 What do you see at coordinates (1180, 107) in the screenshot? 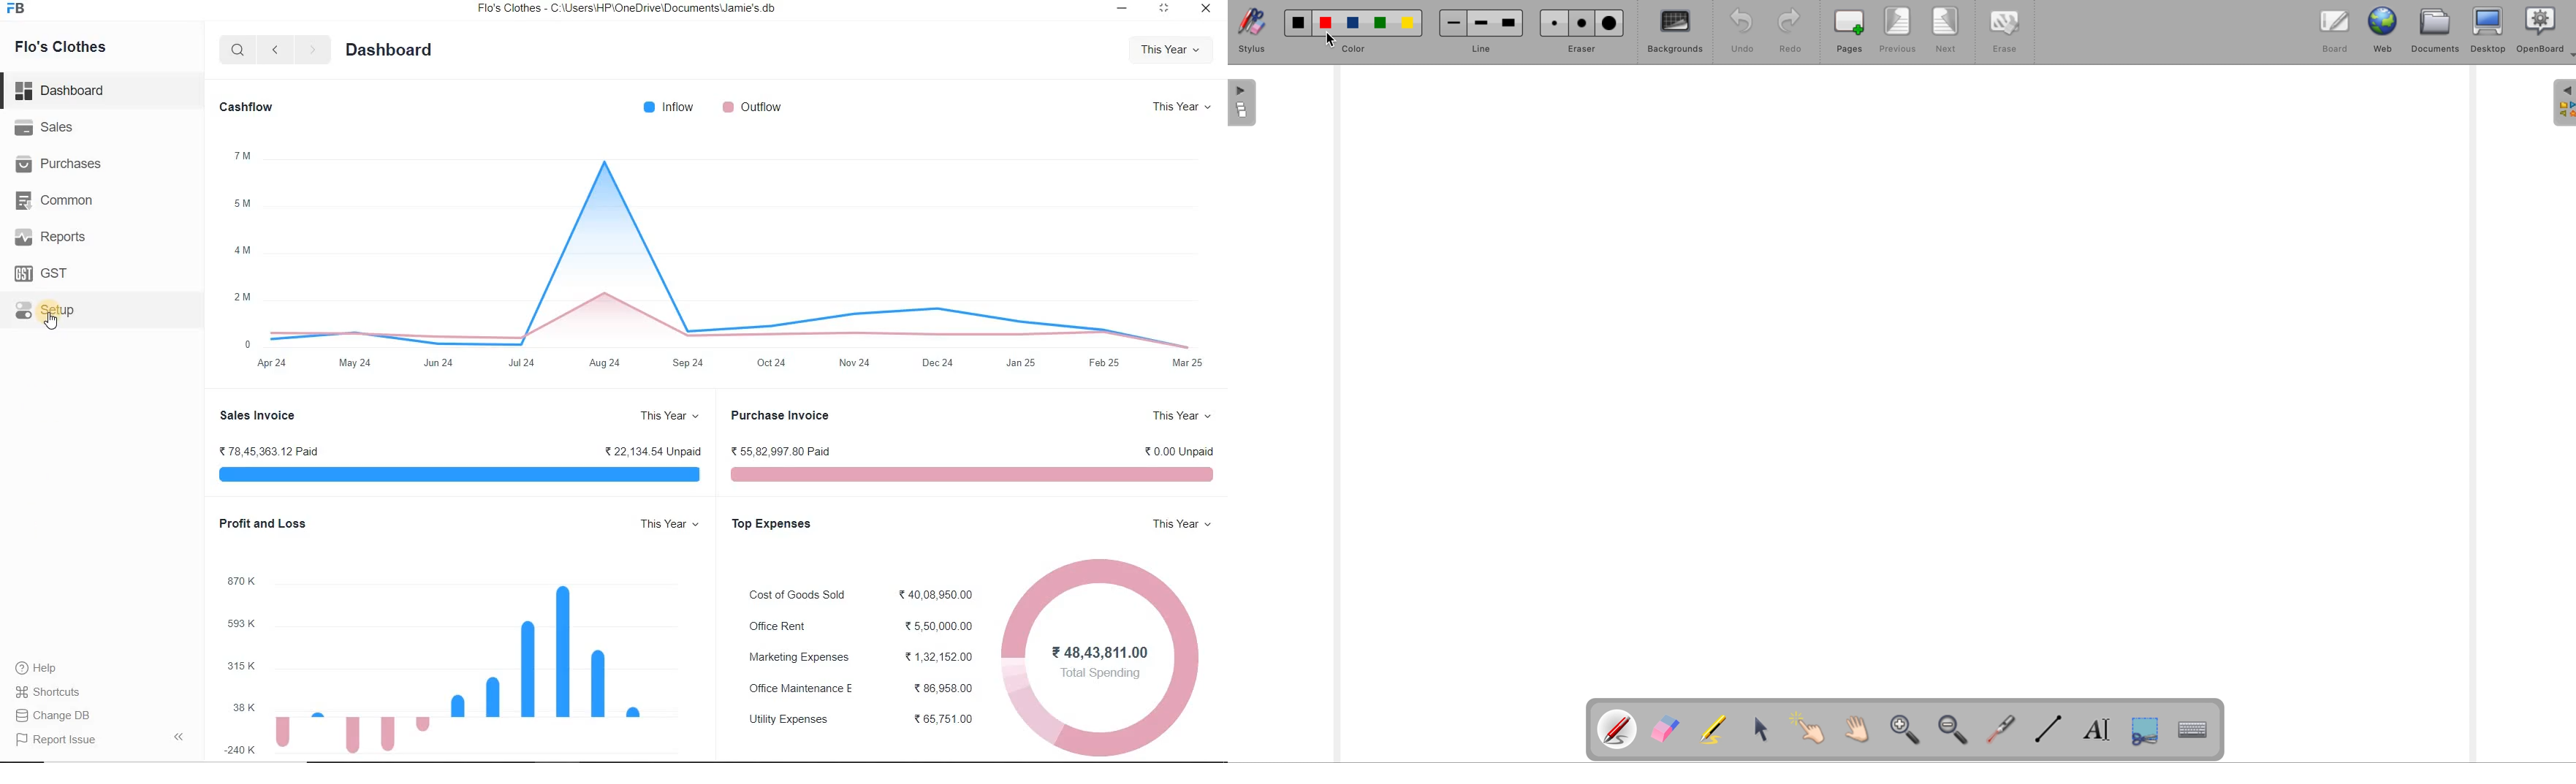
I see `This Year` at bounding box center [1180, 107].